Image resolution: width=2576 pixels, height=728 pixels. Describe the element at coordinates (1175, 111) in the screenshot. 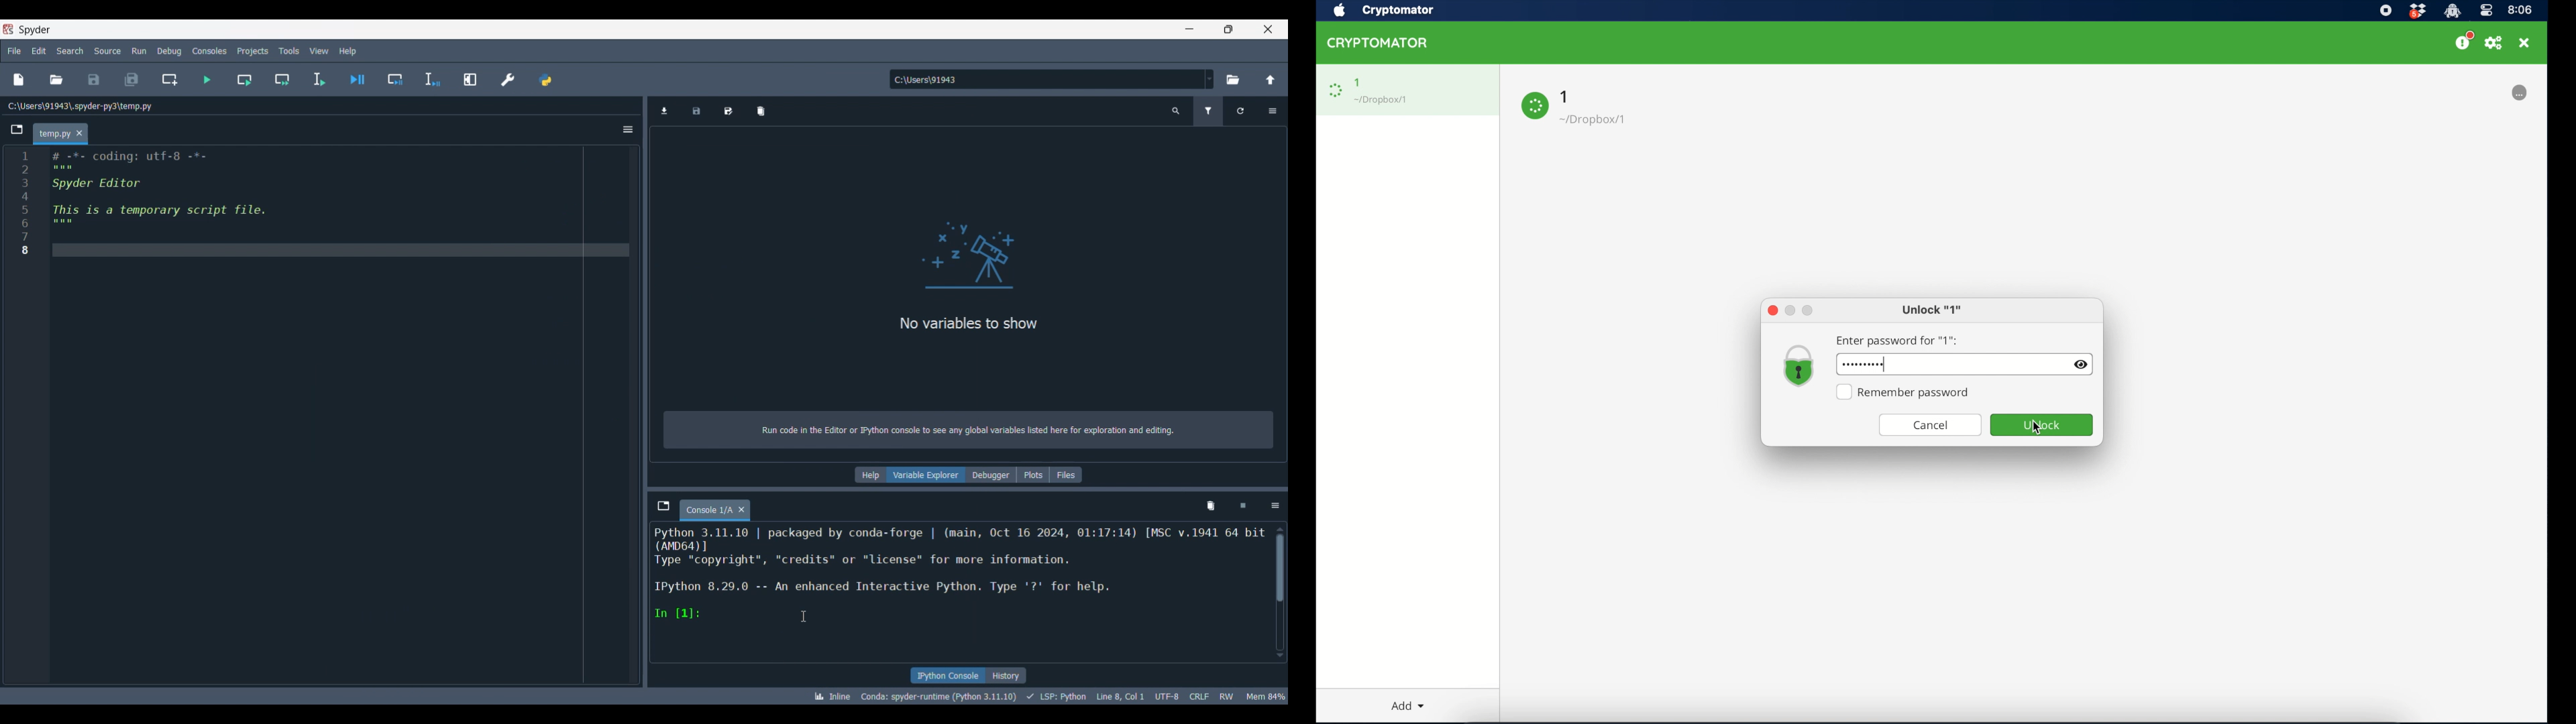

I see `Search variable names and types` at that location.